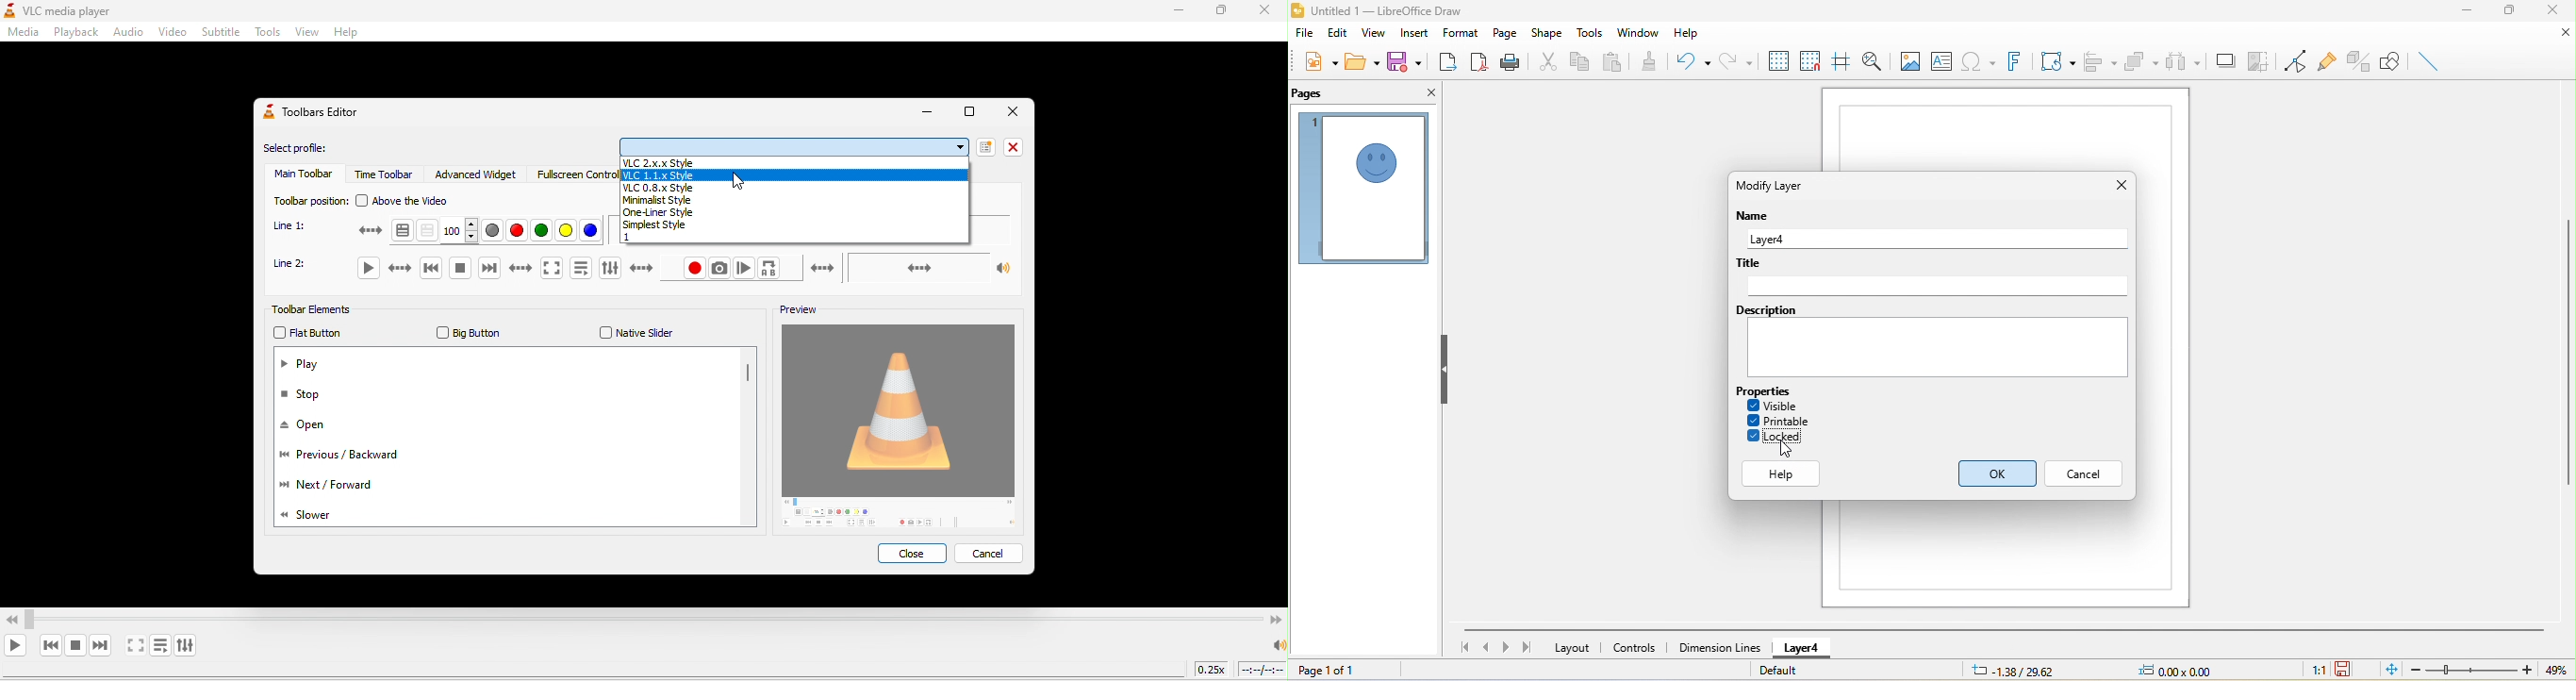 The width and height of the screenshot is (2576, 700). What do you see at coordinates (1320, 64) in the screenshot?
I see `new` at bounding box center [1320, 64].